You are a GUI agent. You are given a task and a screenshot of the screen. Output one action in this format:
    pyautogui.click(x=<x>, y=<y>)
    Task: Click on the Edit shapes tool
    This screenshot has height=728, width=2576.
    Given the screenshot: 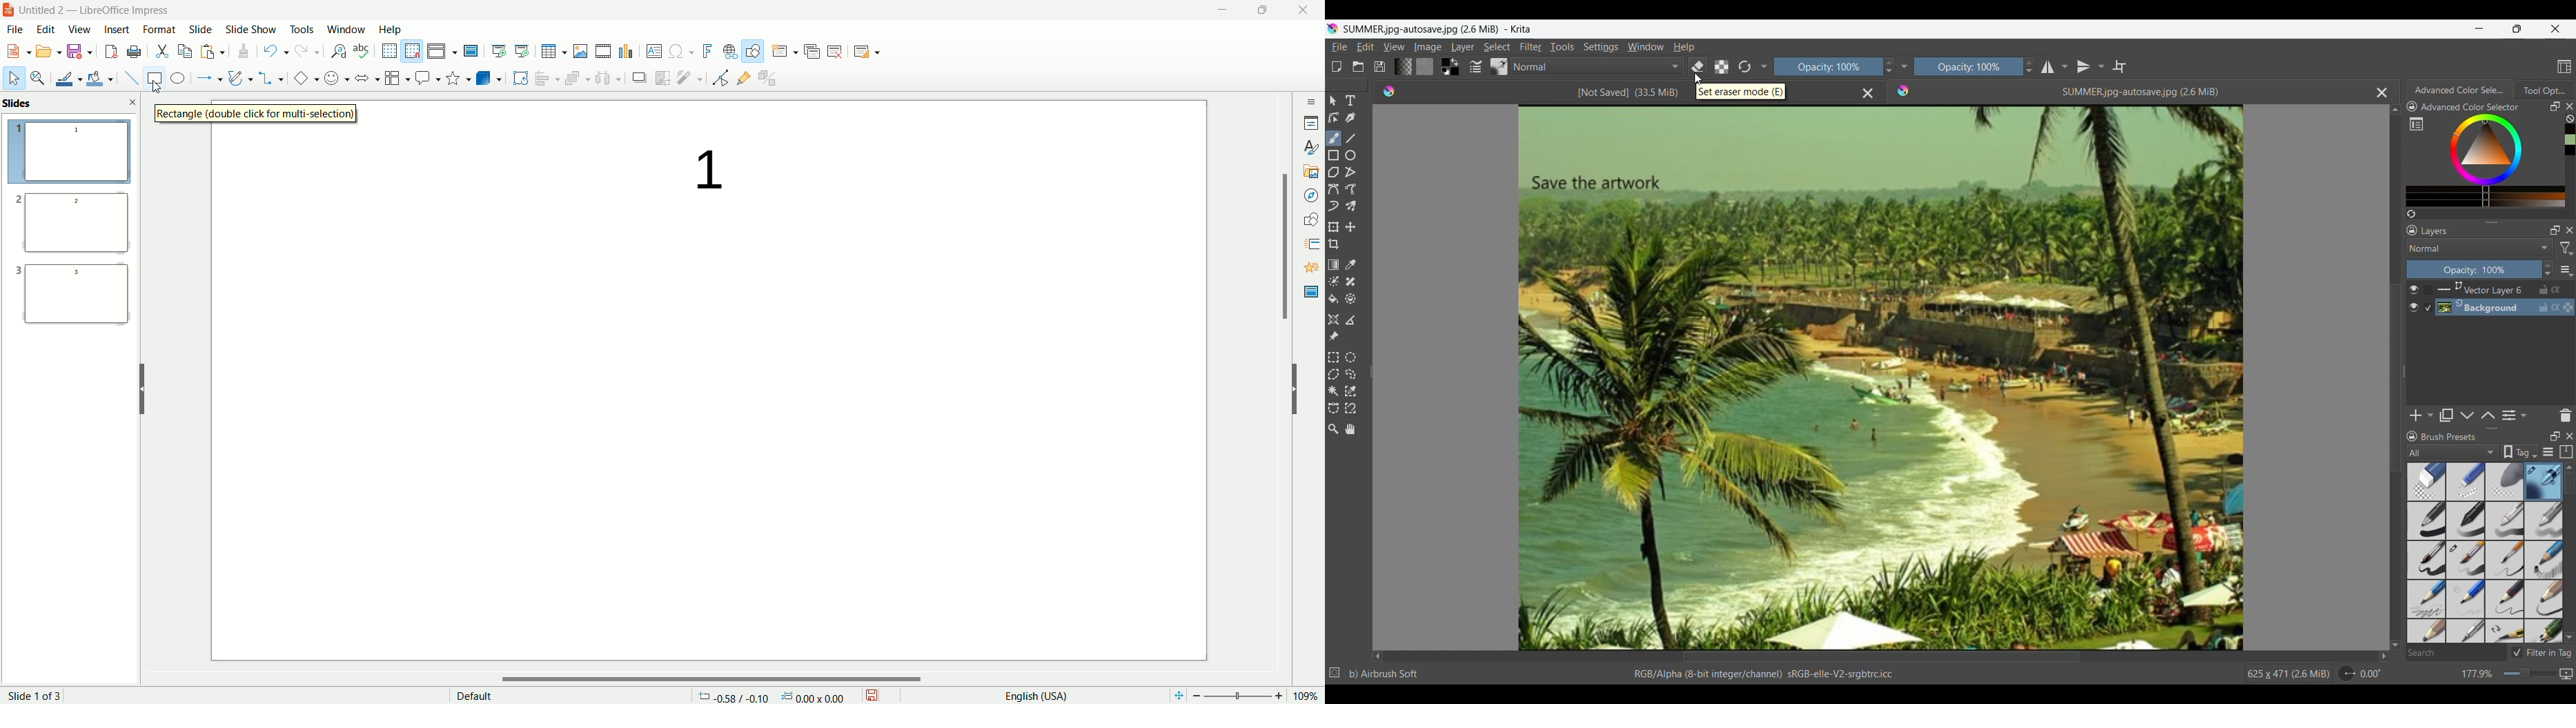 What is the action you would take?
    pyautogui.click(x=1334, y=117)
    